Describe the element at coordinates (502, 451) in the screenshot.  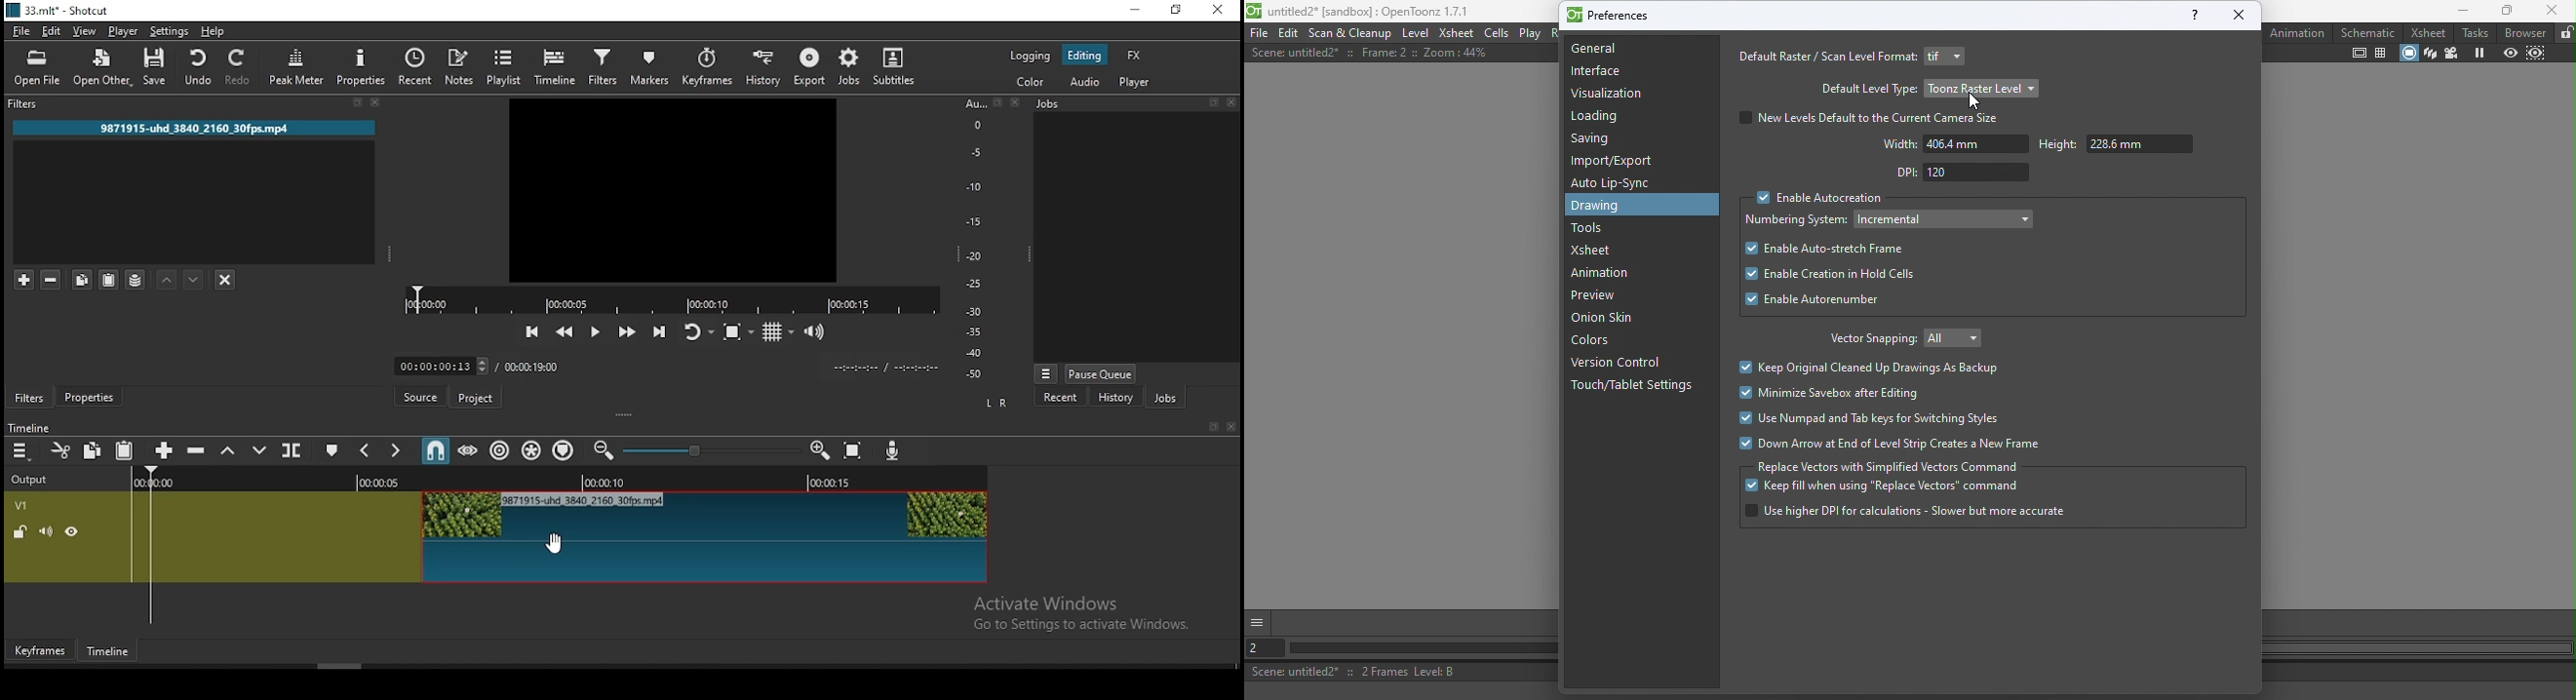
I see `ripple` at that location.